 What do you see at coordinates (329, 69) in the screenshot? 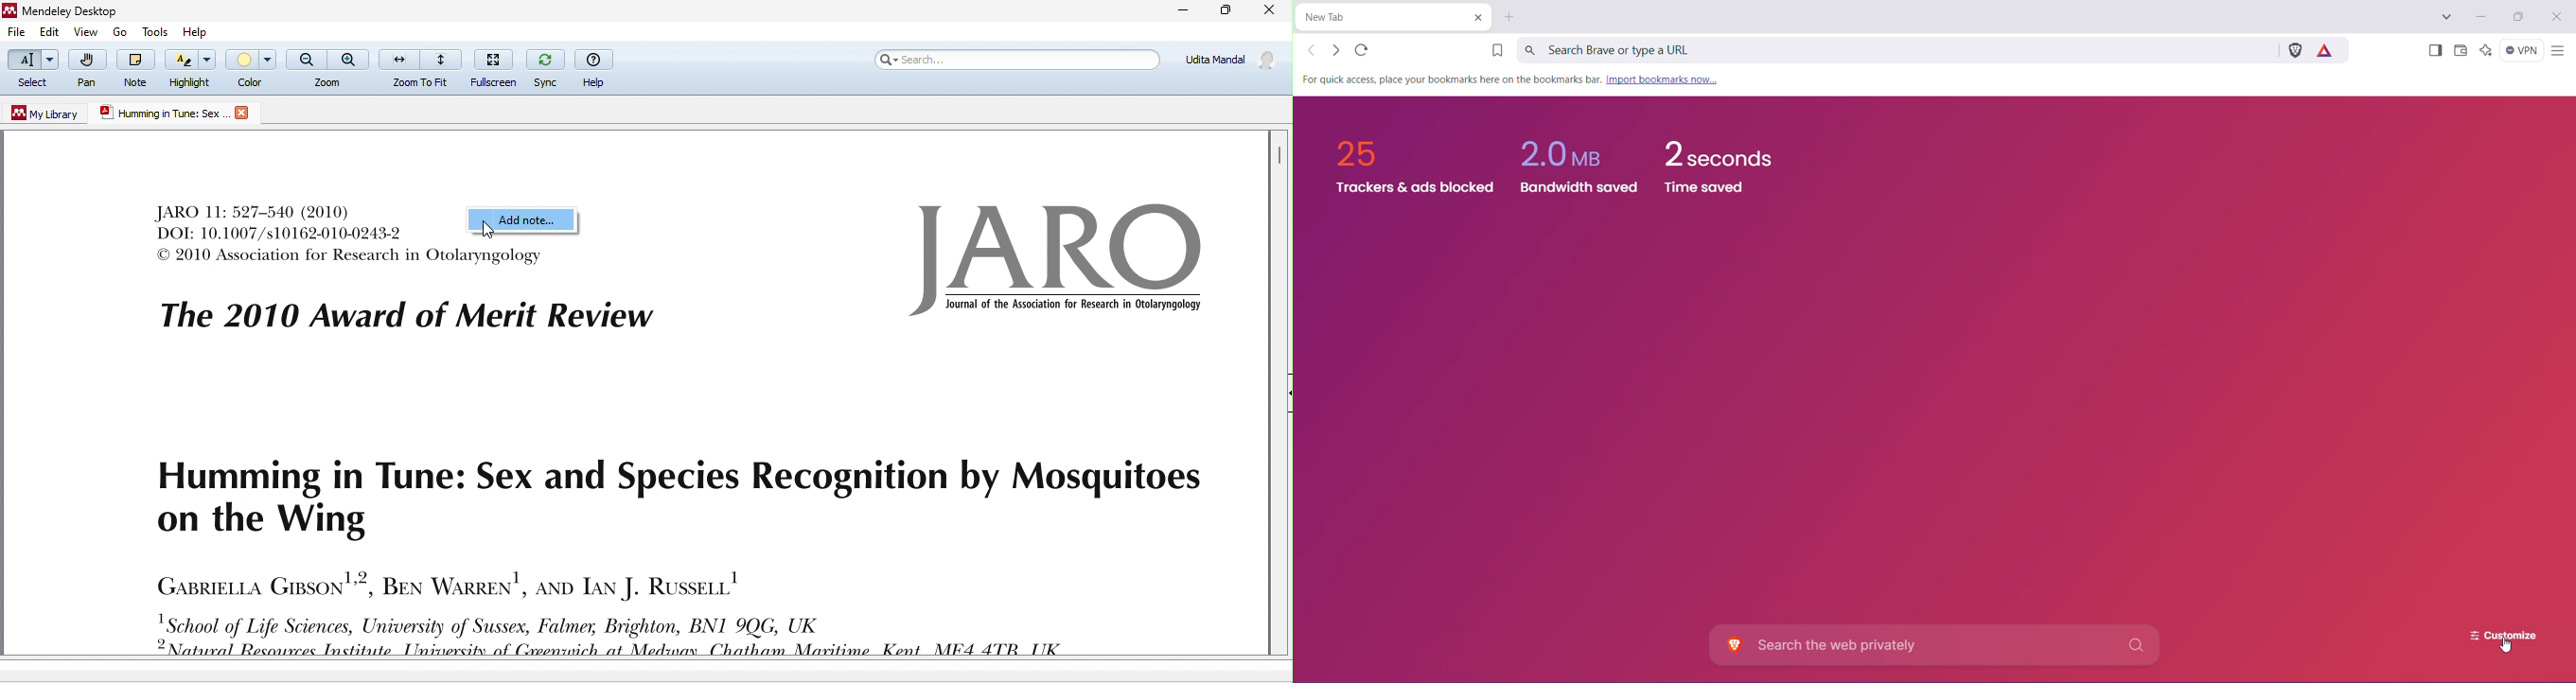
I see `zoom` at bounding box center [329, 69].